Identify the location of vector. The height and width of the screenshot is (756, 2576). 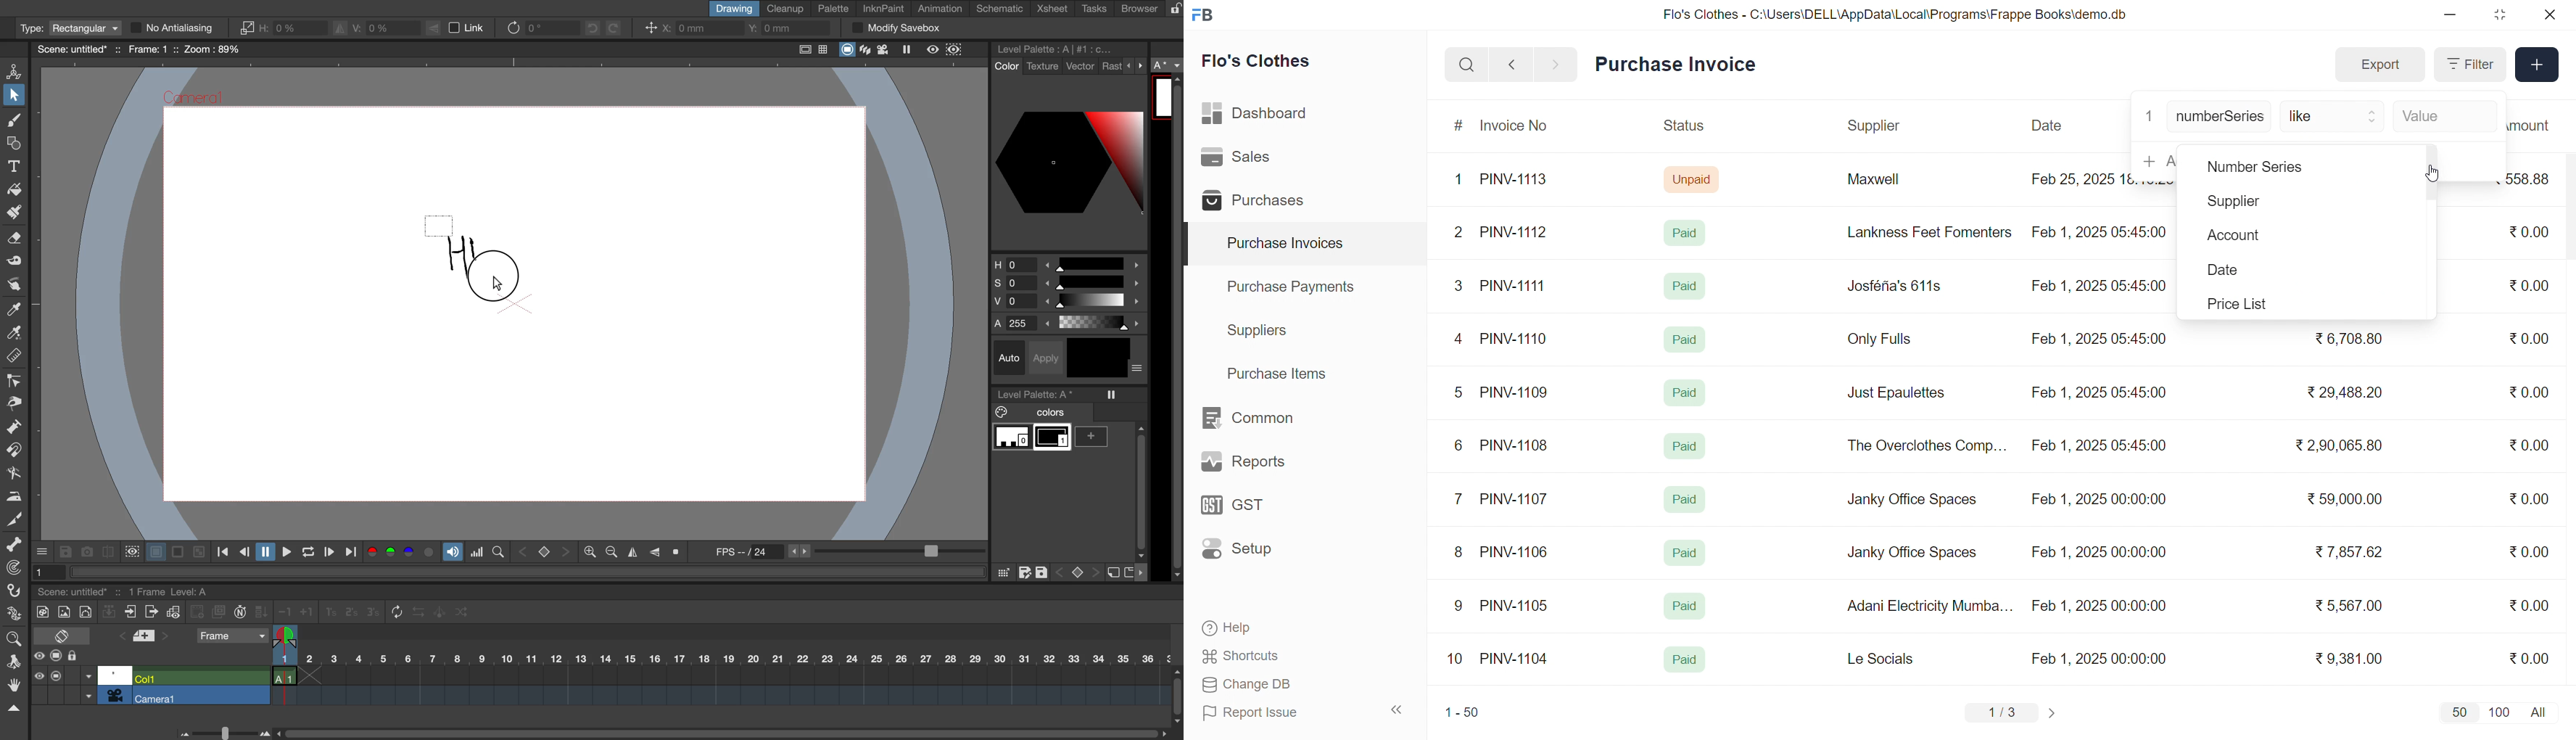
(1080, 67).